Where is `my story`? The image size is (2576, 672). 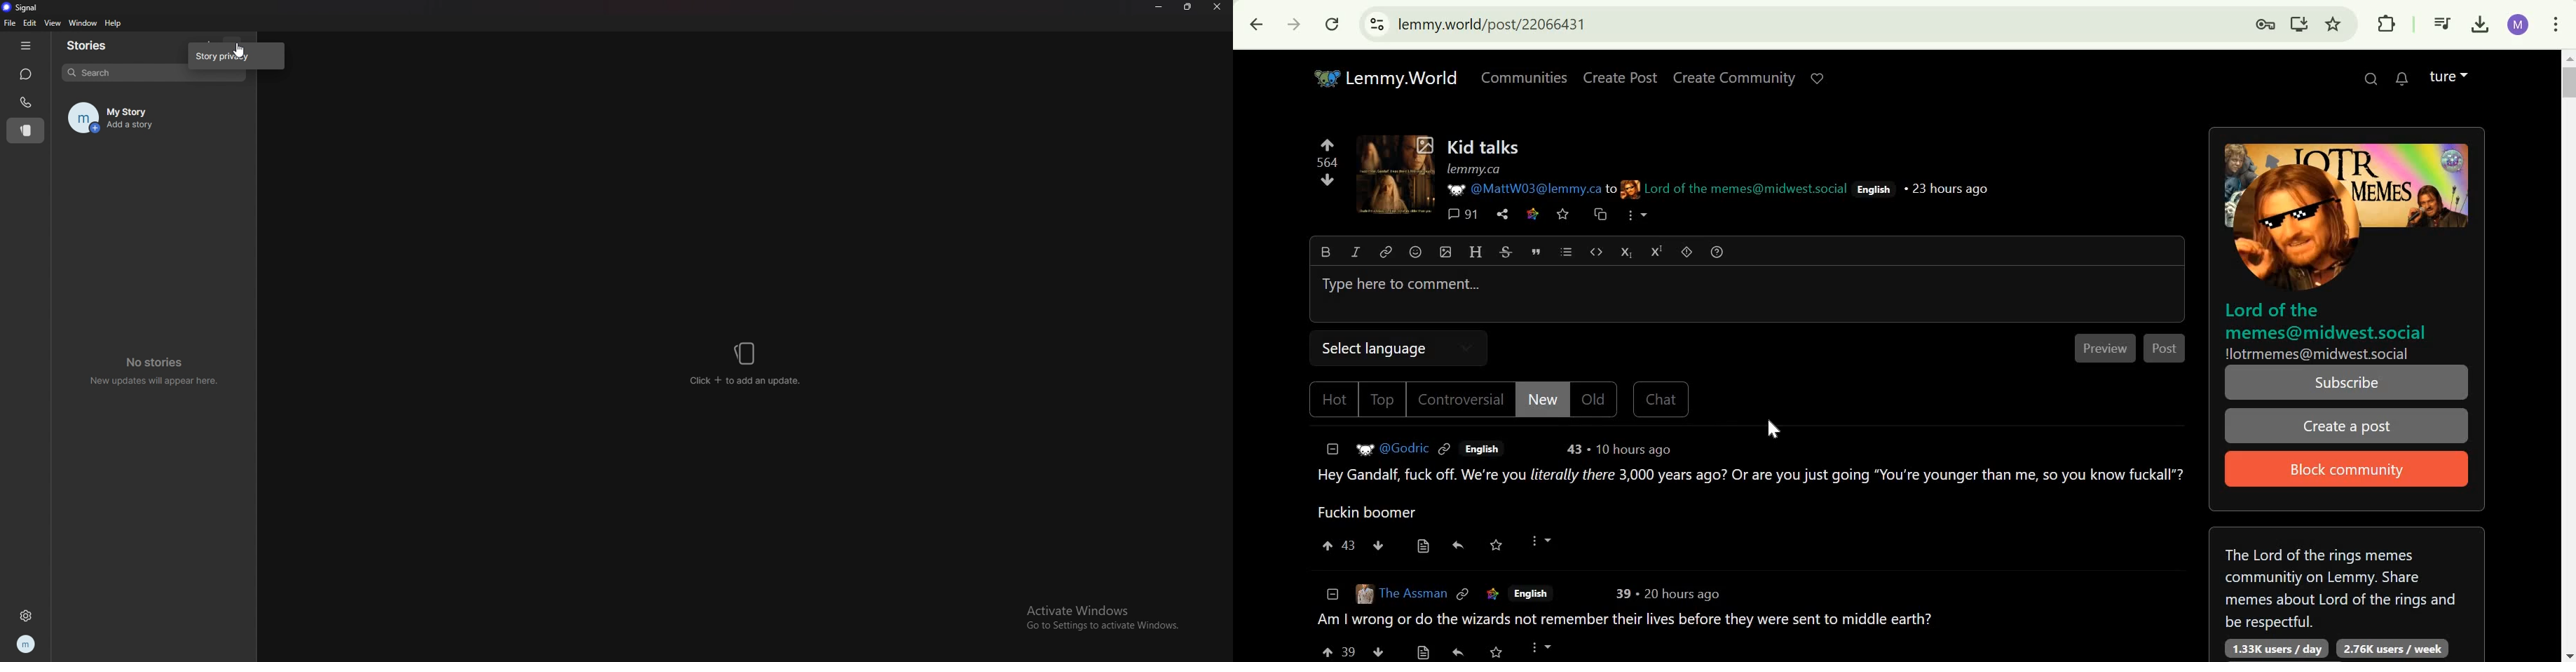 my story is located at coordinates (172, 108).